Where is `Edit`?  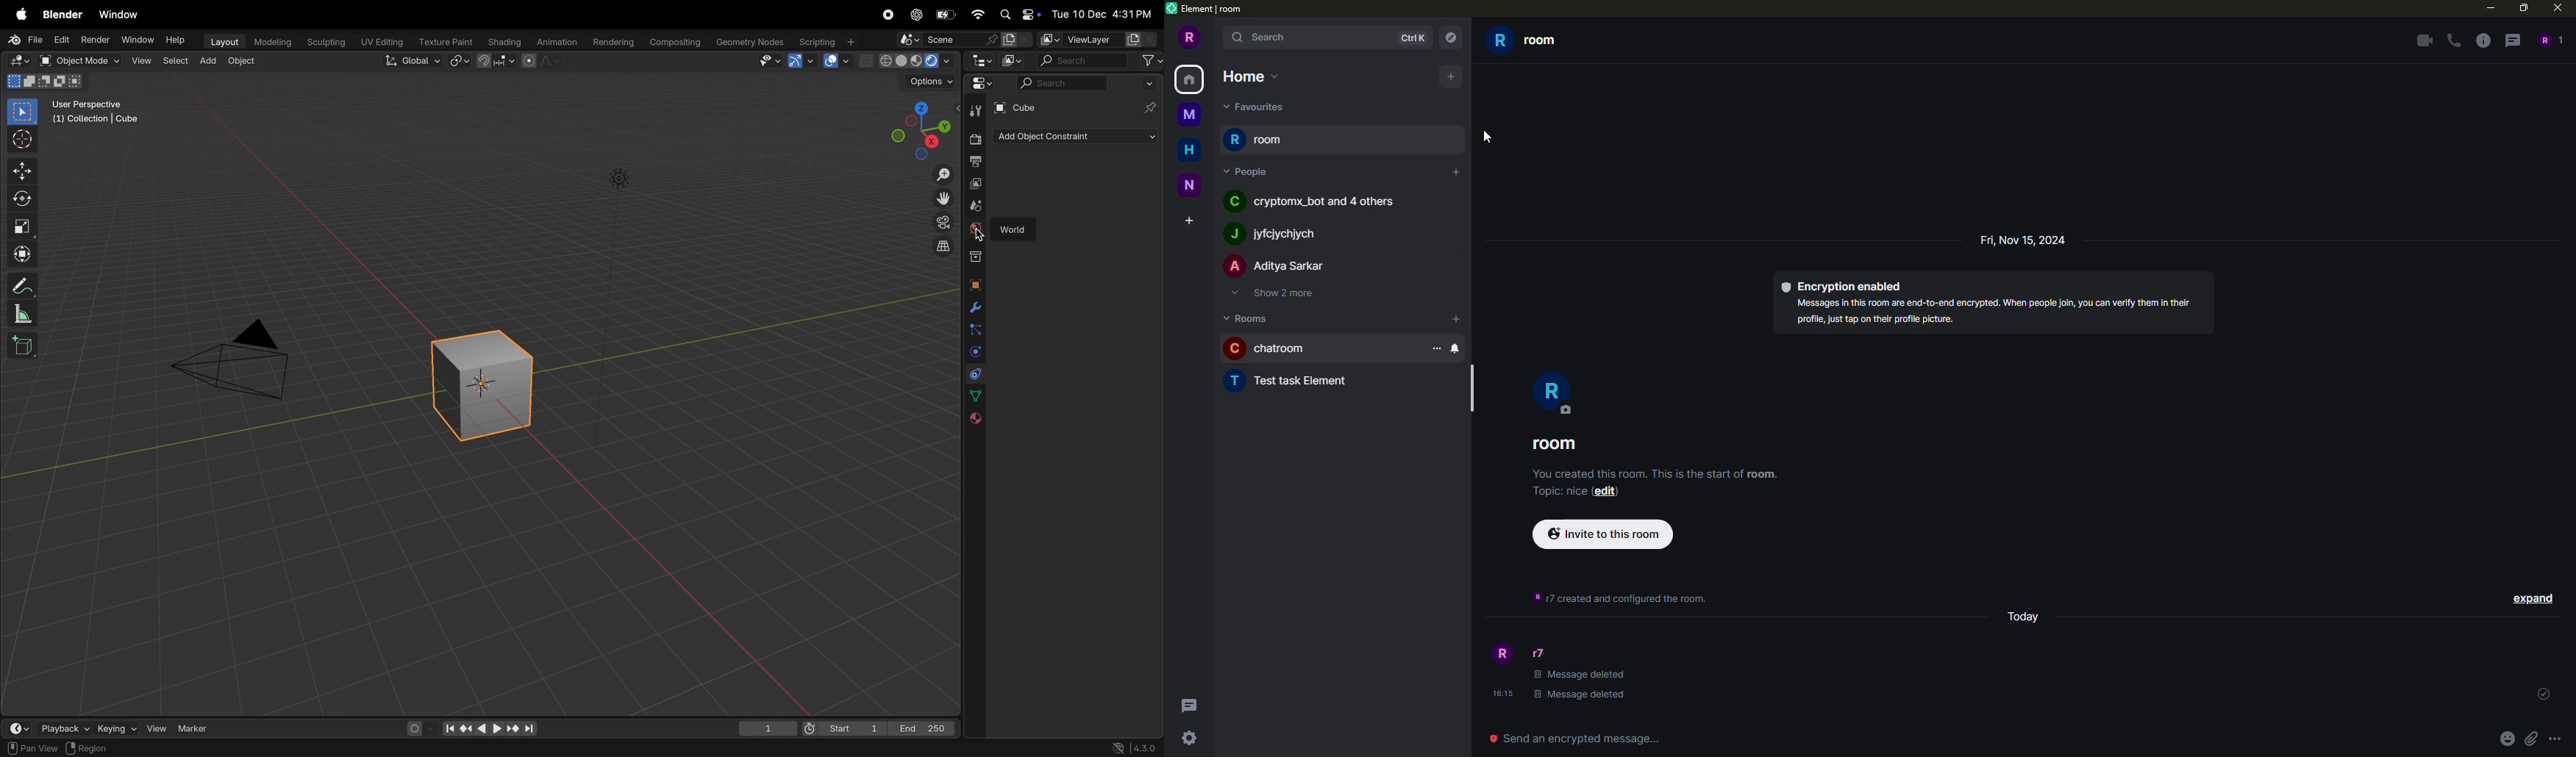 Edit is located at coordinates (62, 40).